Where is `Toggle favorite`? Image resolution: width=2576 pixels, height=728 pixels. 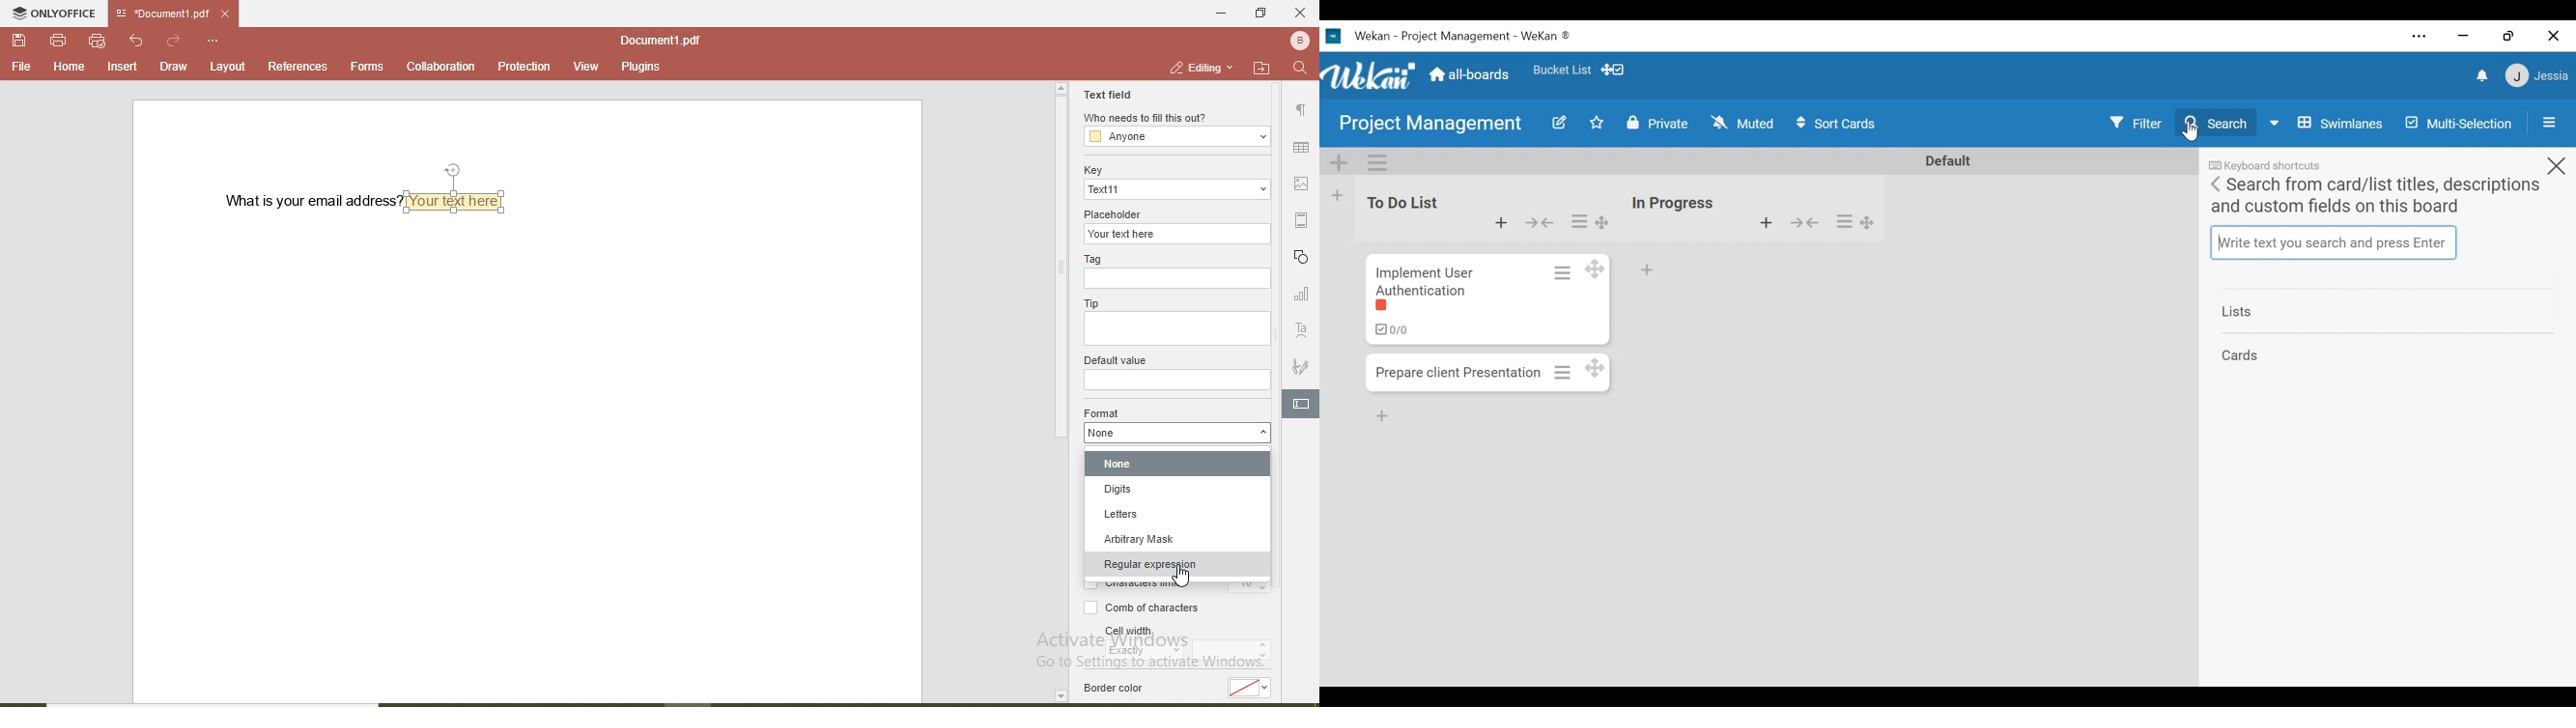 Toggle favorite is located at coordinates (1597, 124).